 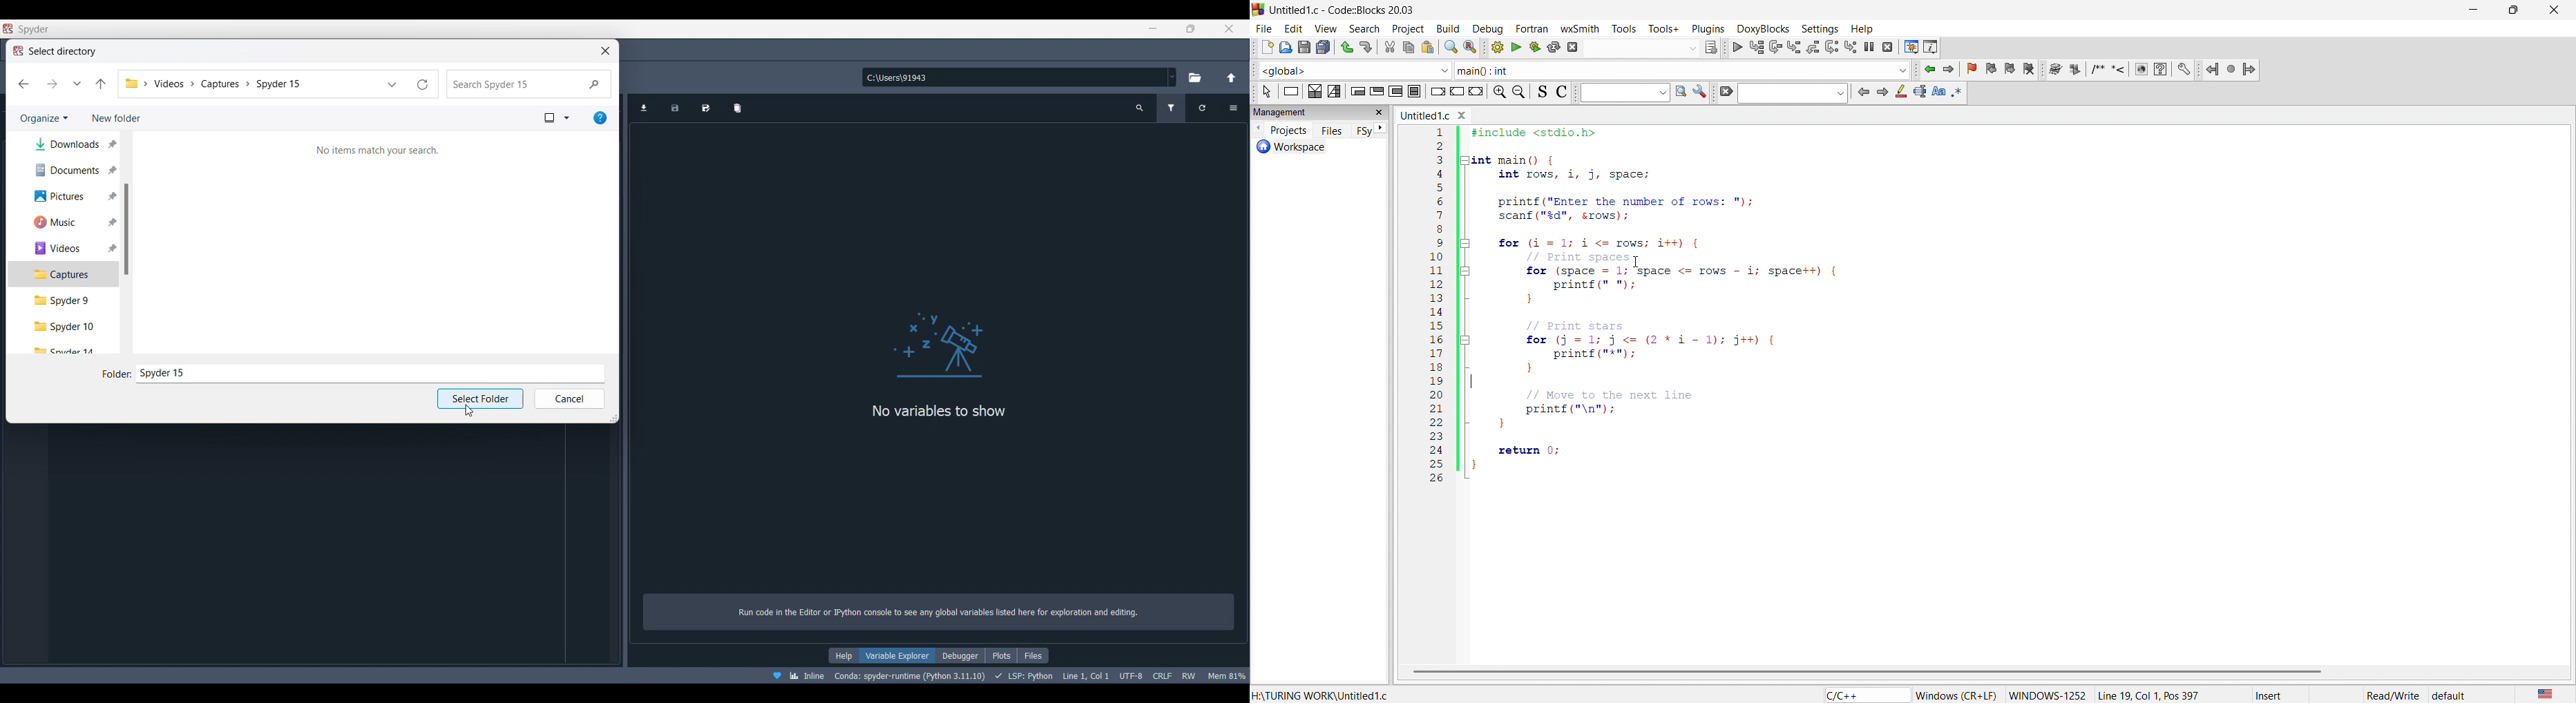 What do you see at coordinates (1831, 46) in the screenshot?
I see `next instruction` at bounding box center [1831, 46].